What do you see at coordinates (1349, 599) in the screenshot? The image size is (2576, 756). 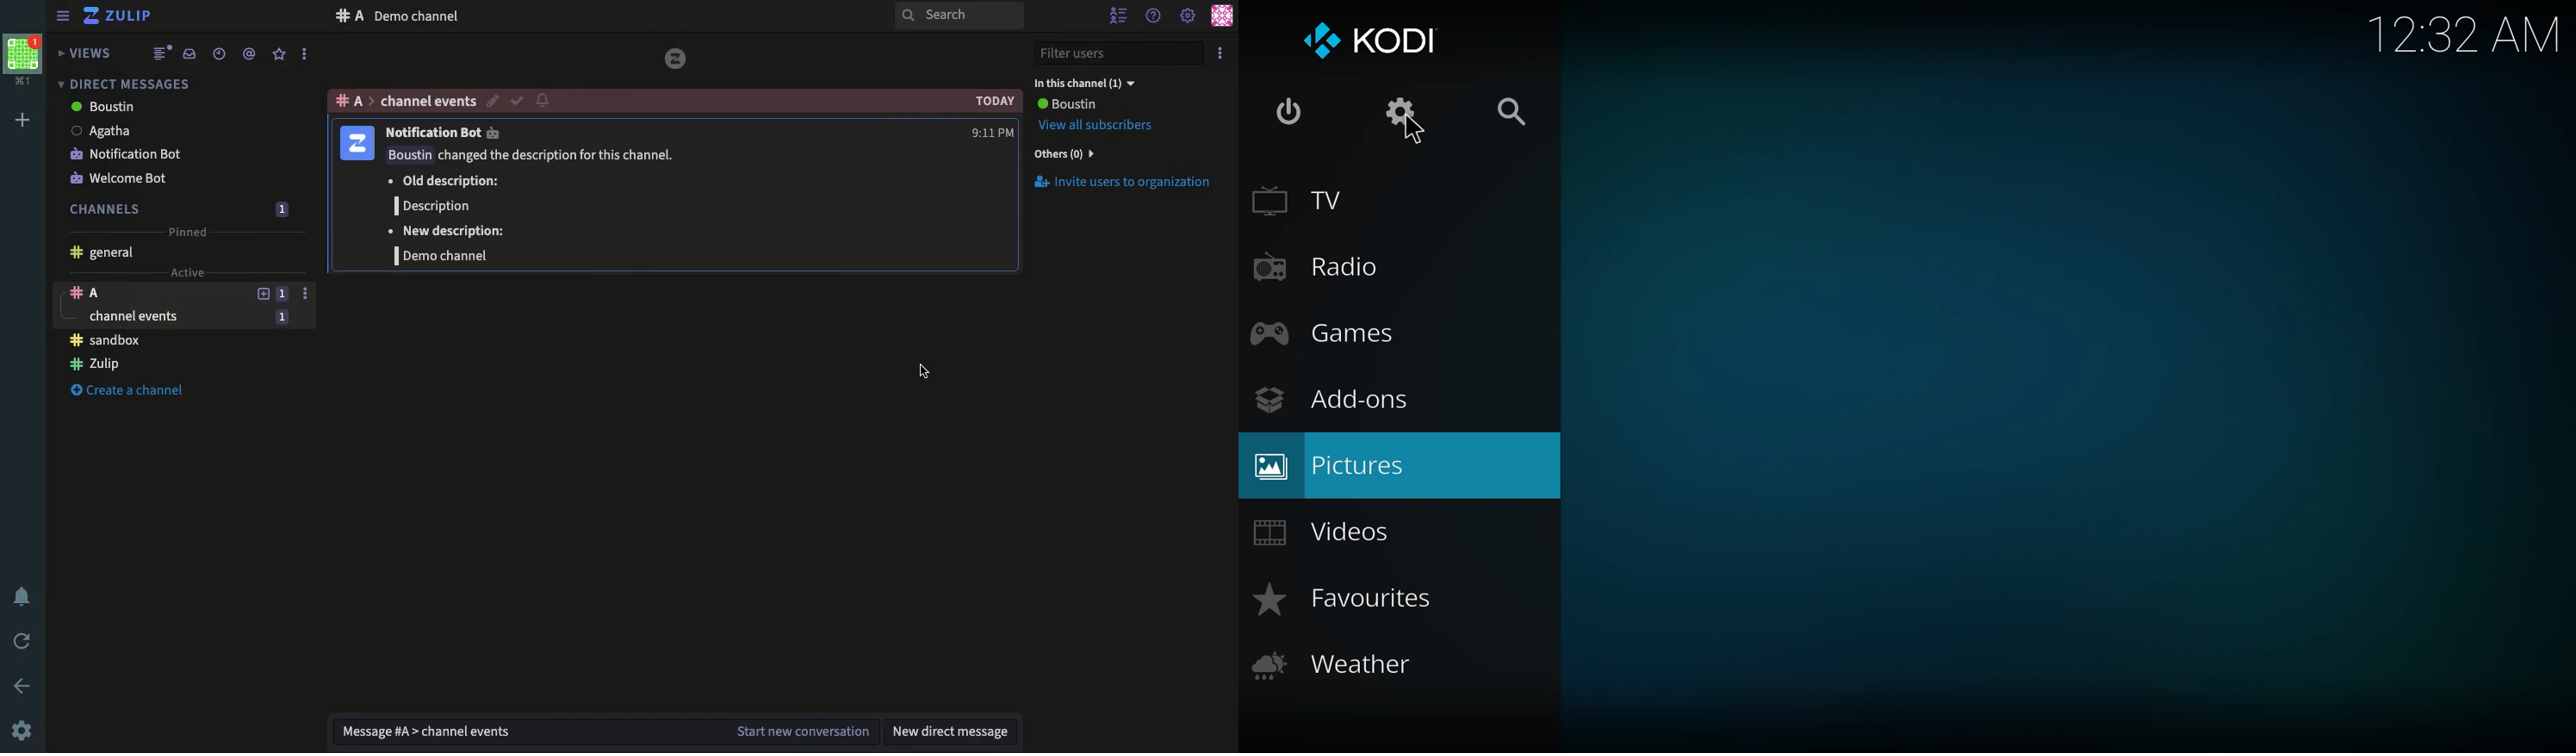 I see `favorites` at bounding box center [1349, 599].